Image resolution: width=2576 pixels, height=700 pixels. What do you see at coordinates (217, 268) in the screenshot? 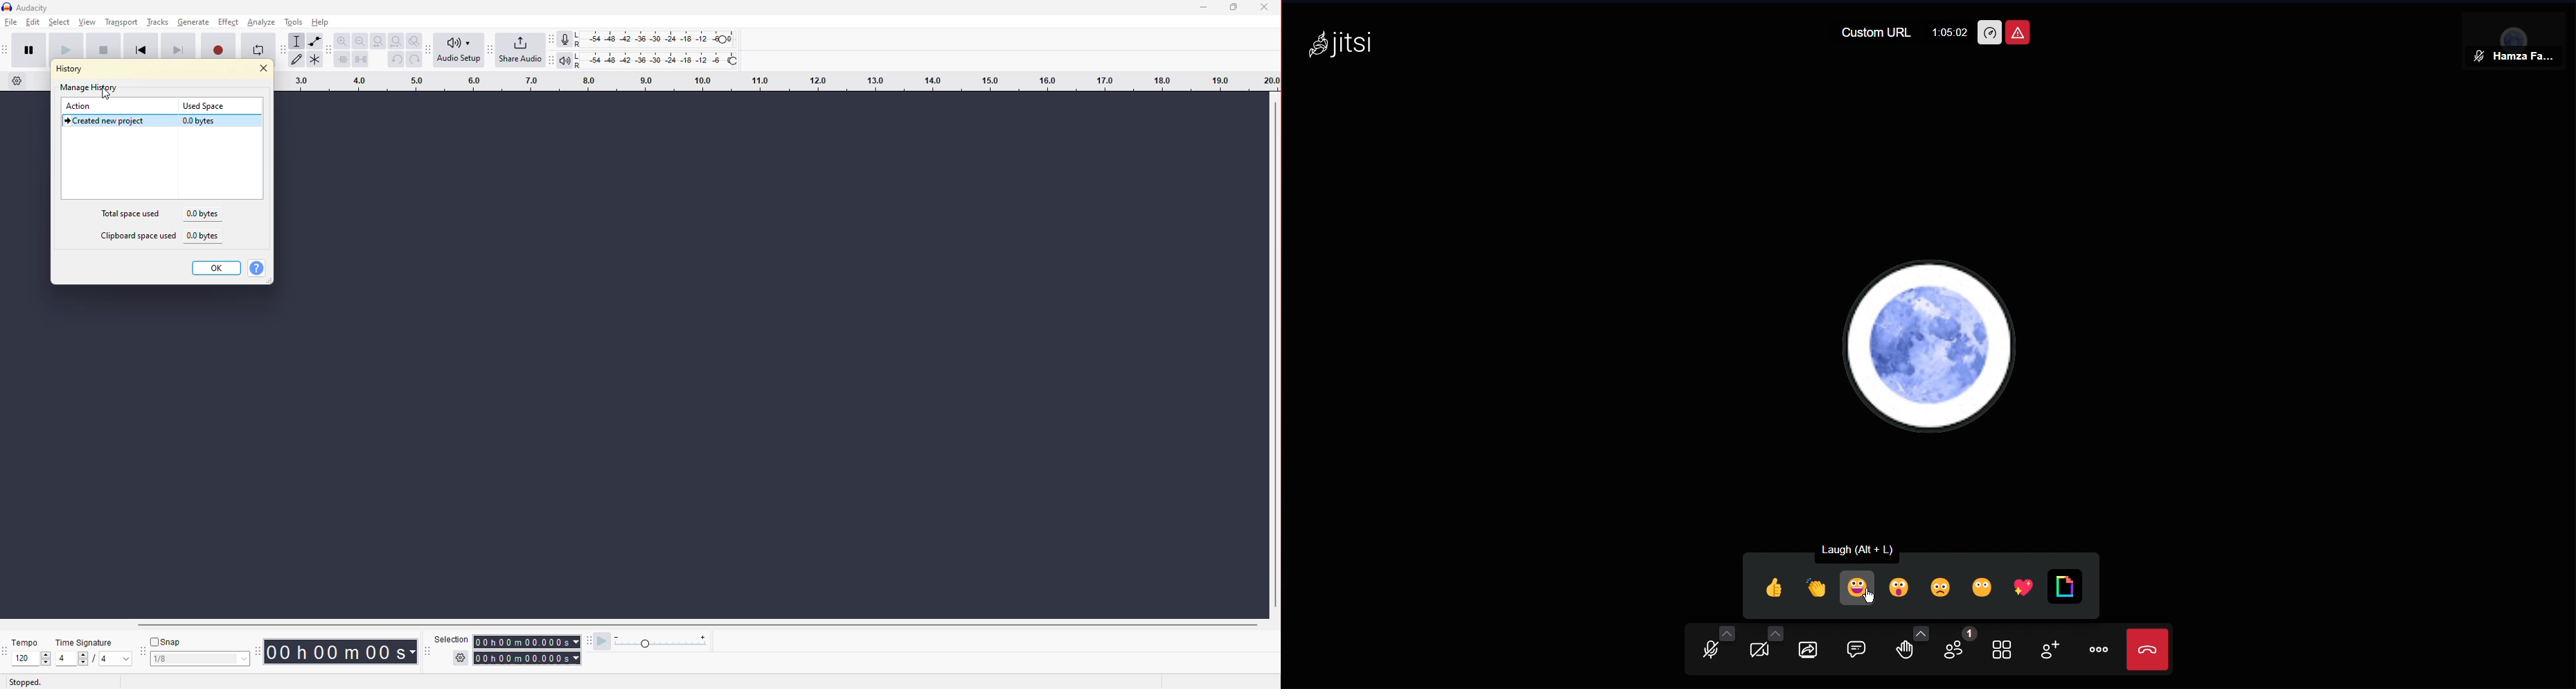
I see `Ok` at bounding box center [217, 268].